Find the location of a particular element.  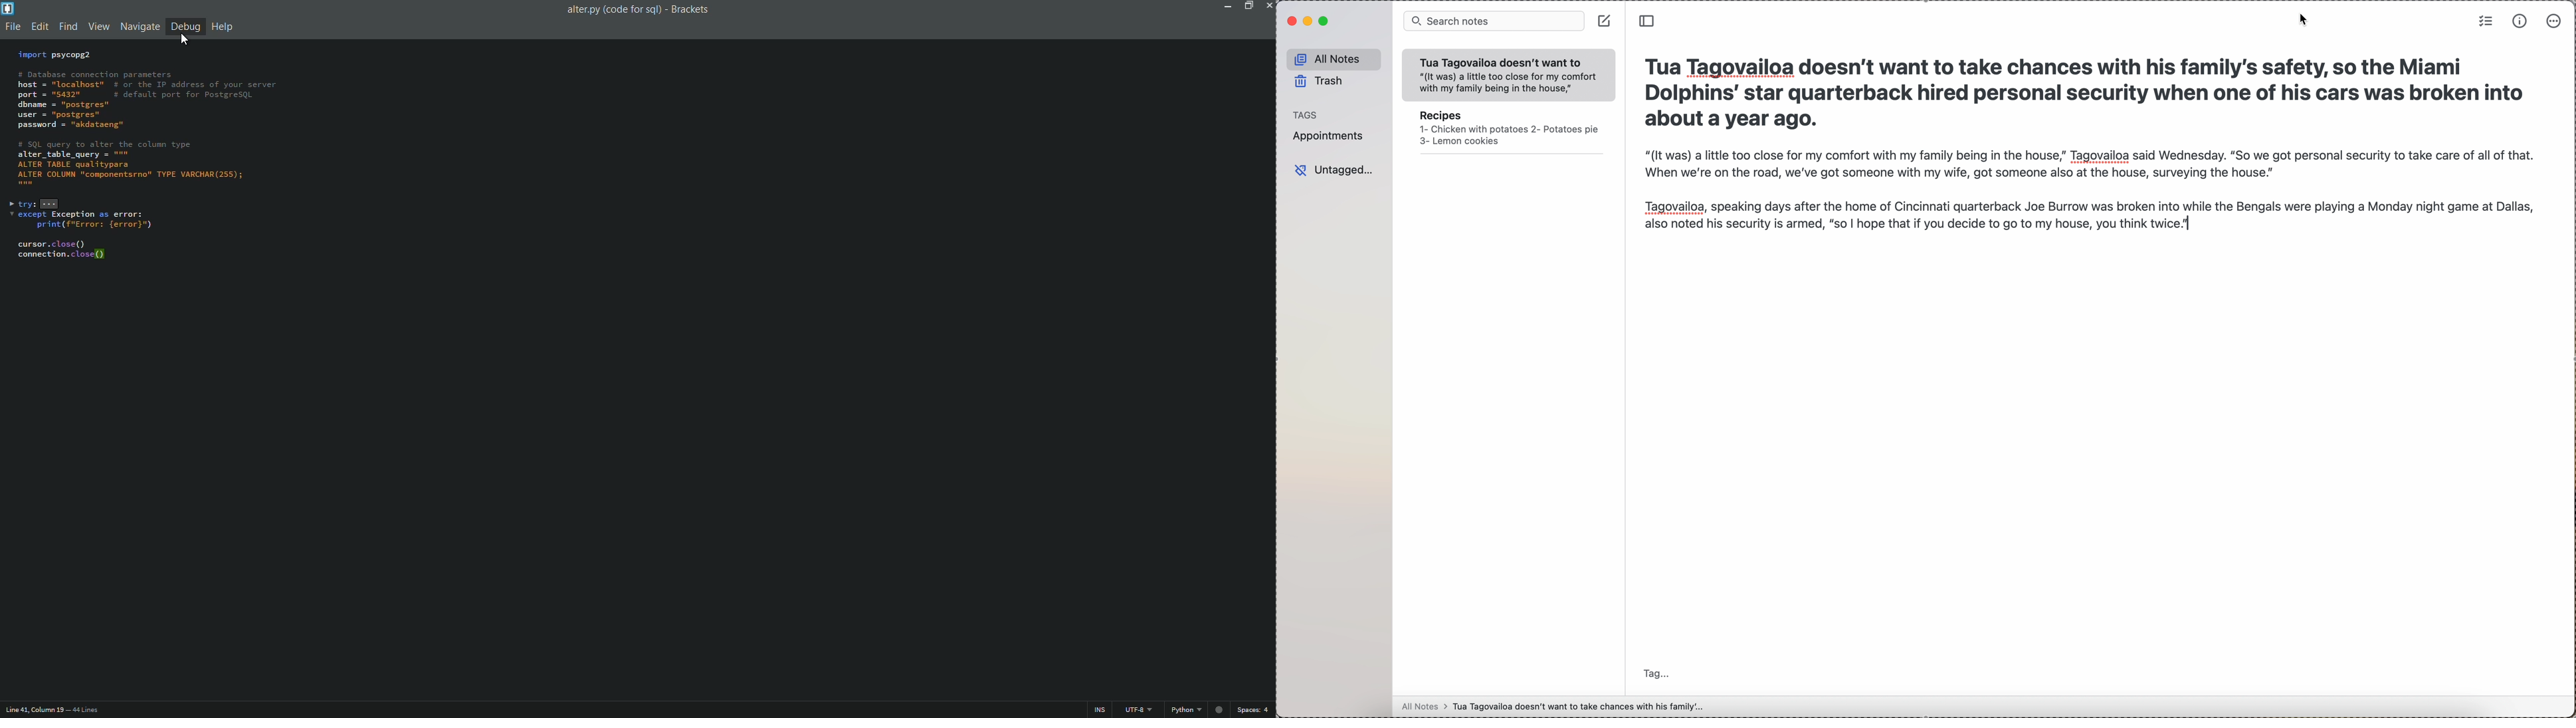

error status is located at coordinates (1218, 710).